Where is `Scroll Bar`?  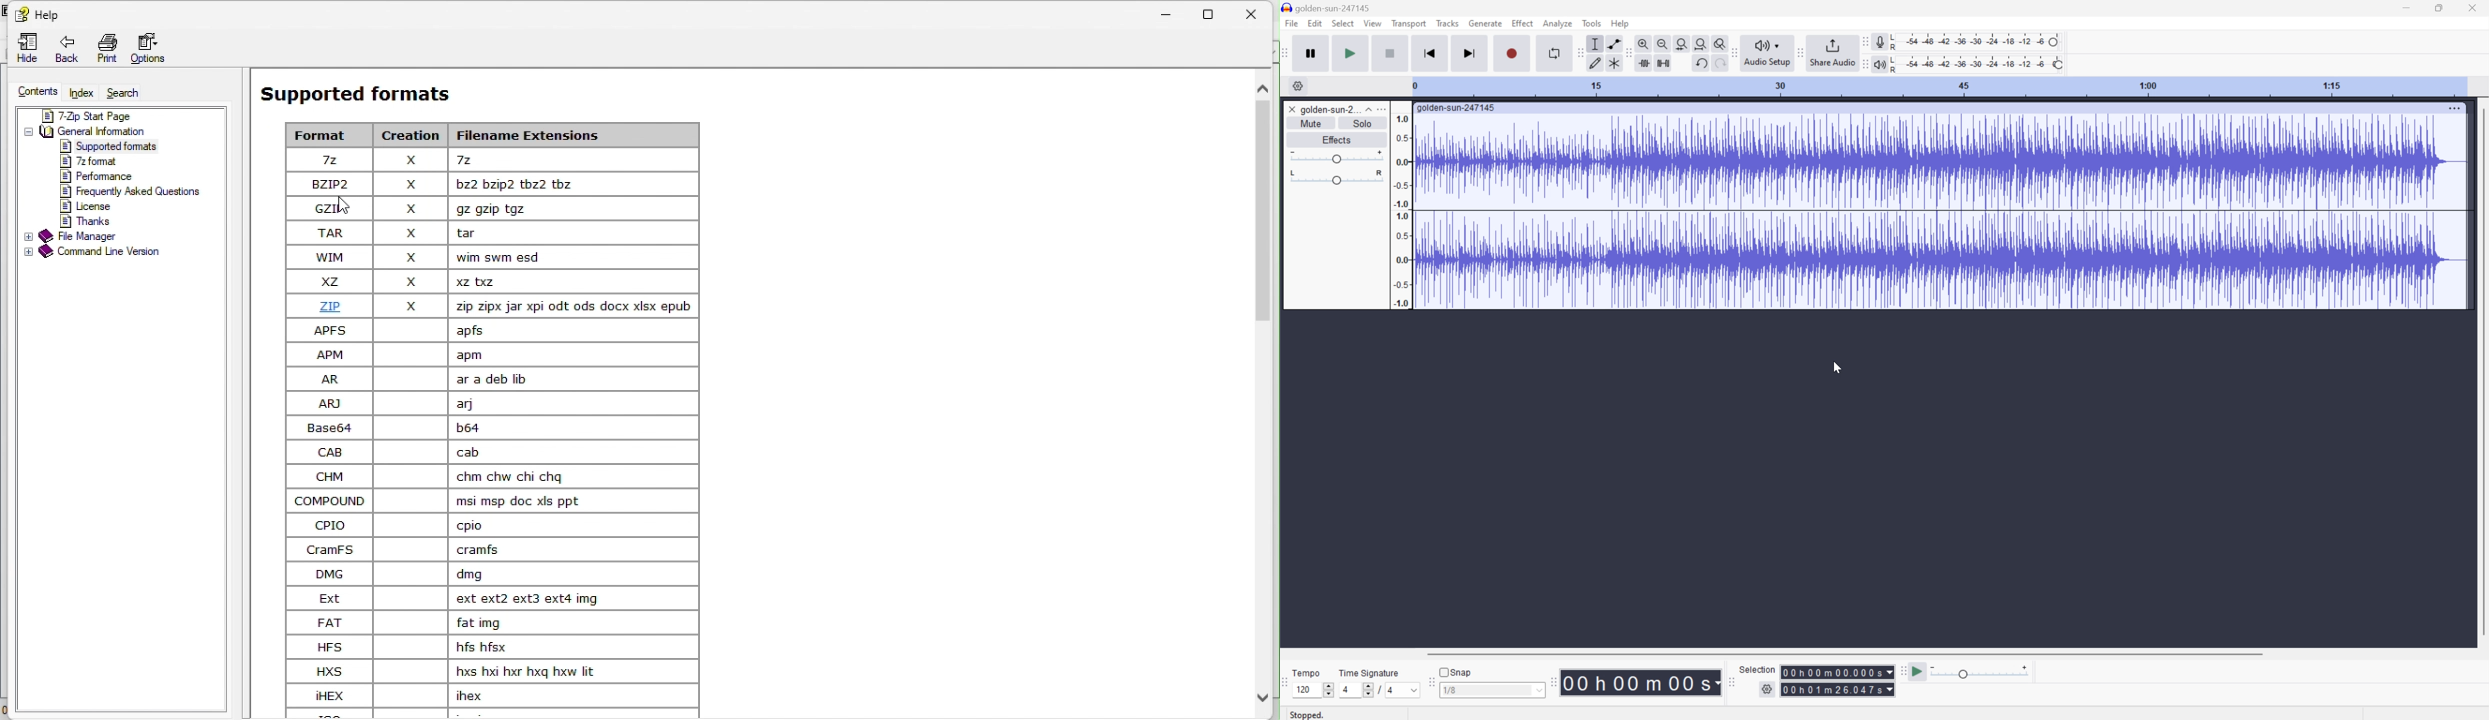
Scroll Bar is located at coordinates (1845, 653).